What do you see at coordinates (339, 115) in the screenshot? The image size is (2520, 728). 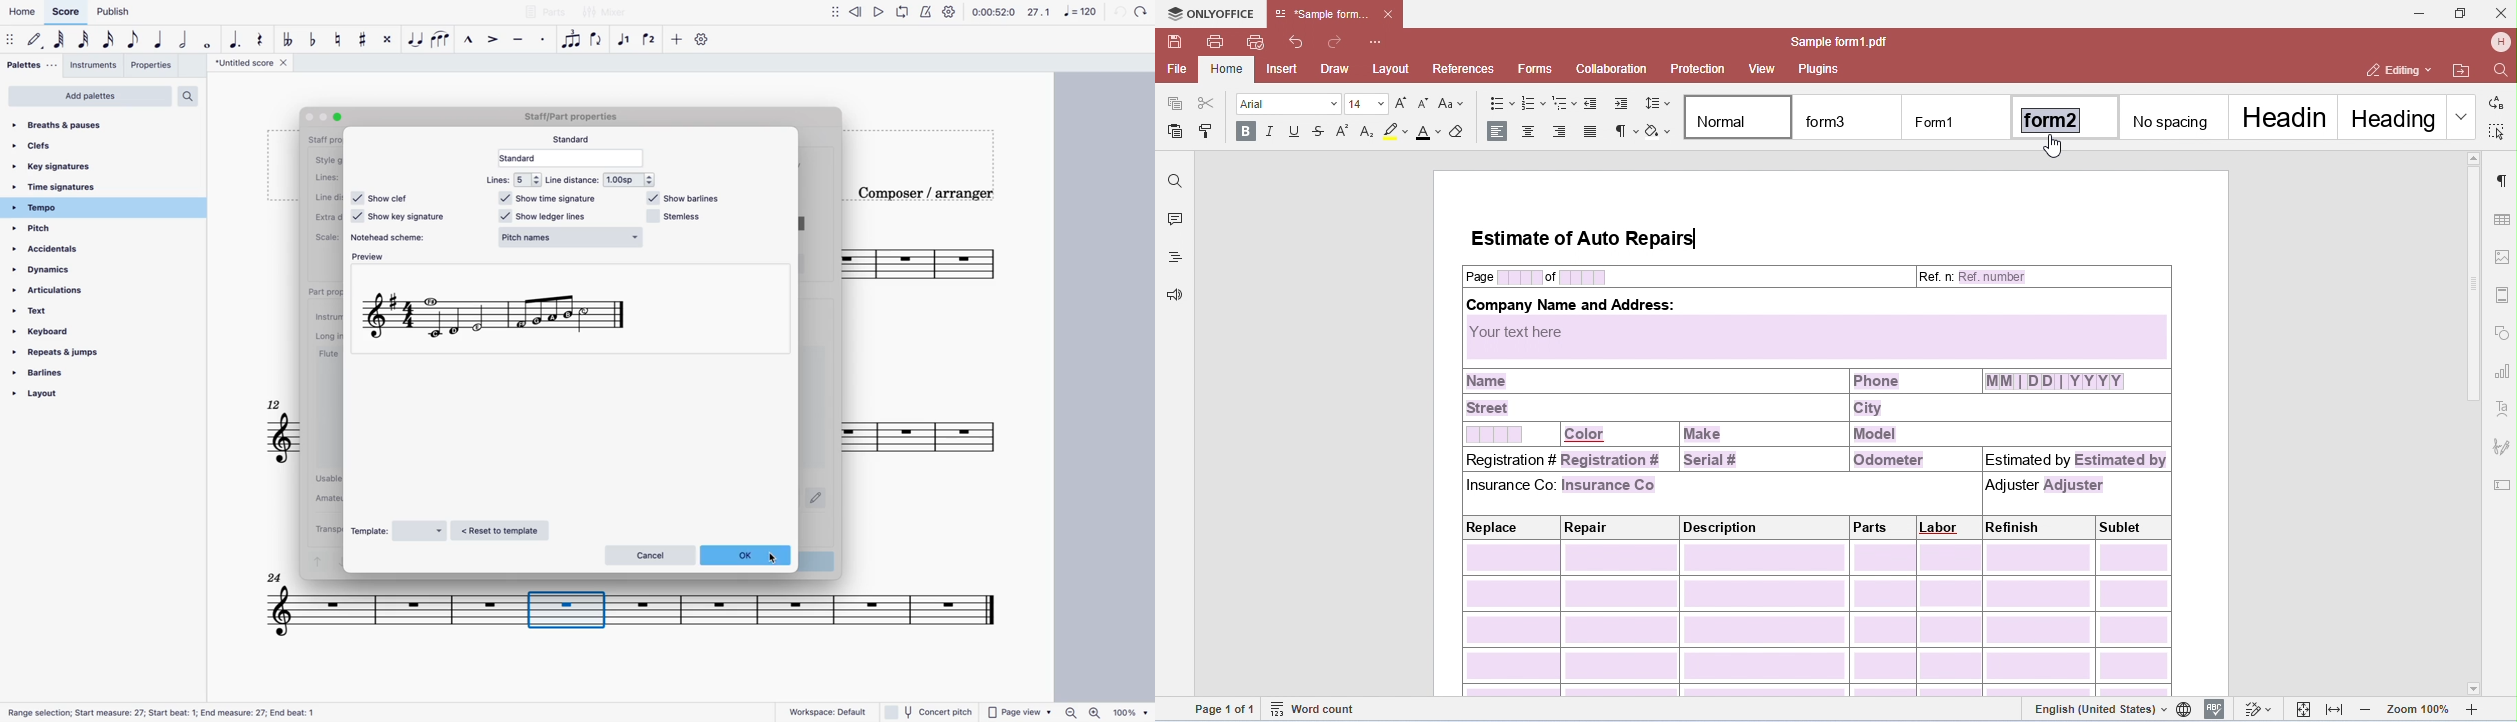 I see `` at bounding box center [339, 115].